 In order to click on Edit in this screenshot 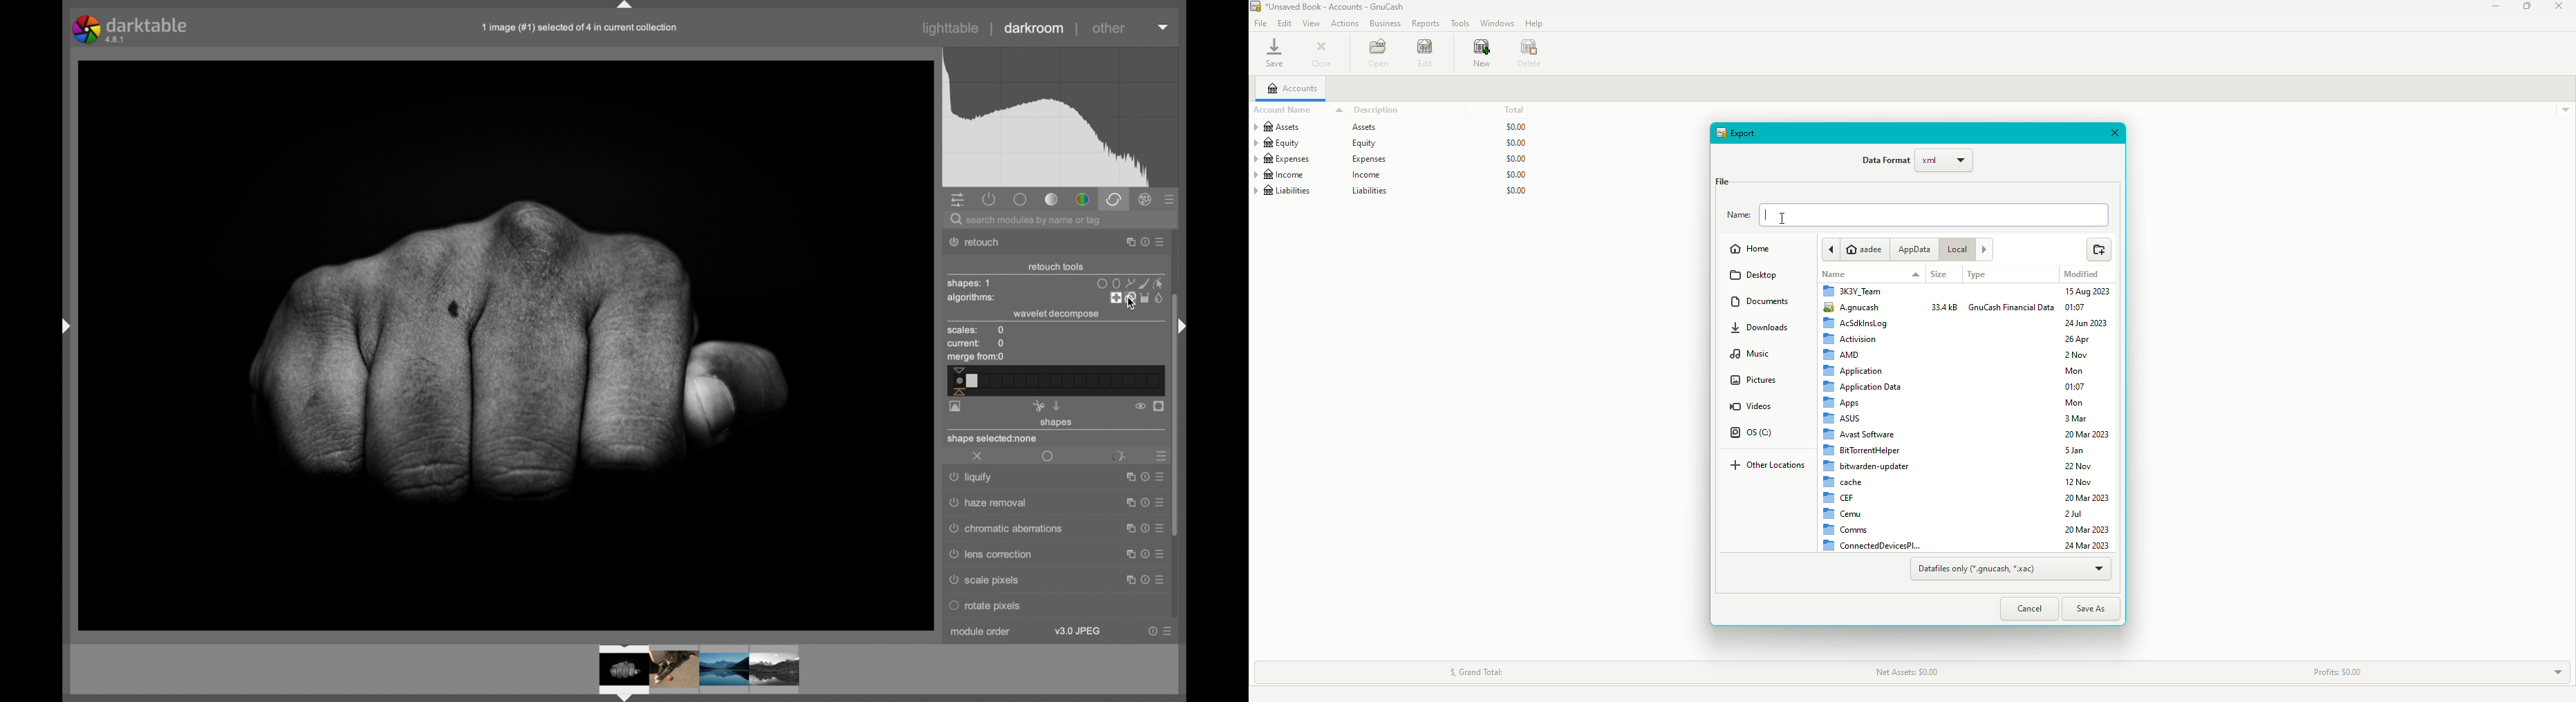, I will do `click(1426, 55)`.